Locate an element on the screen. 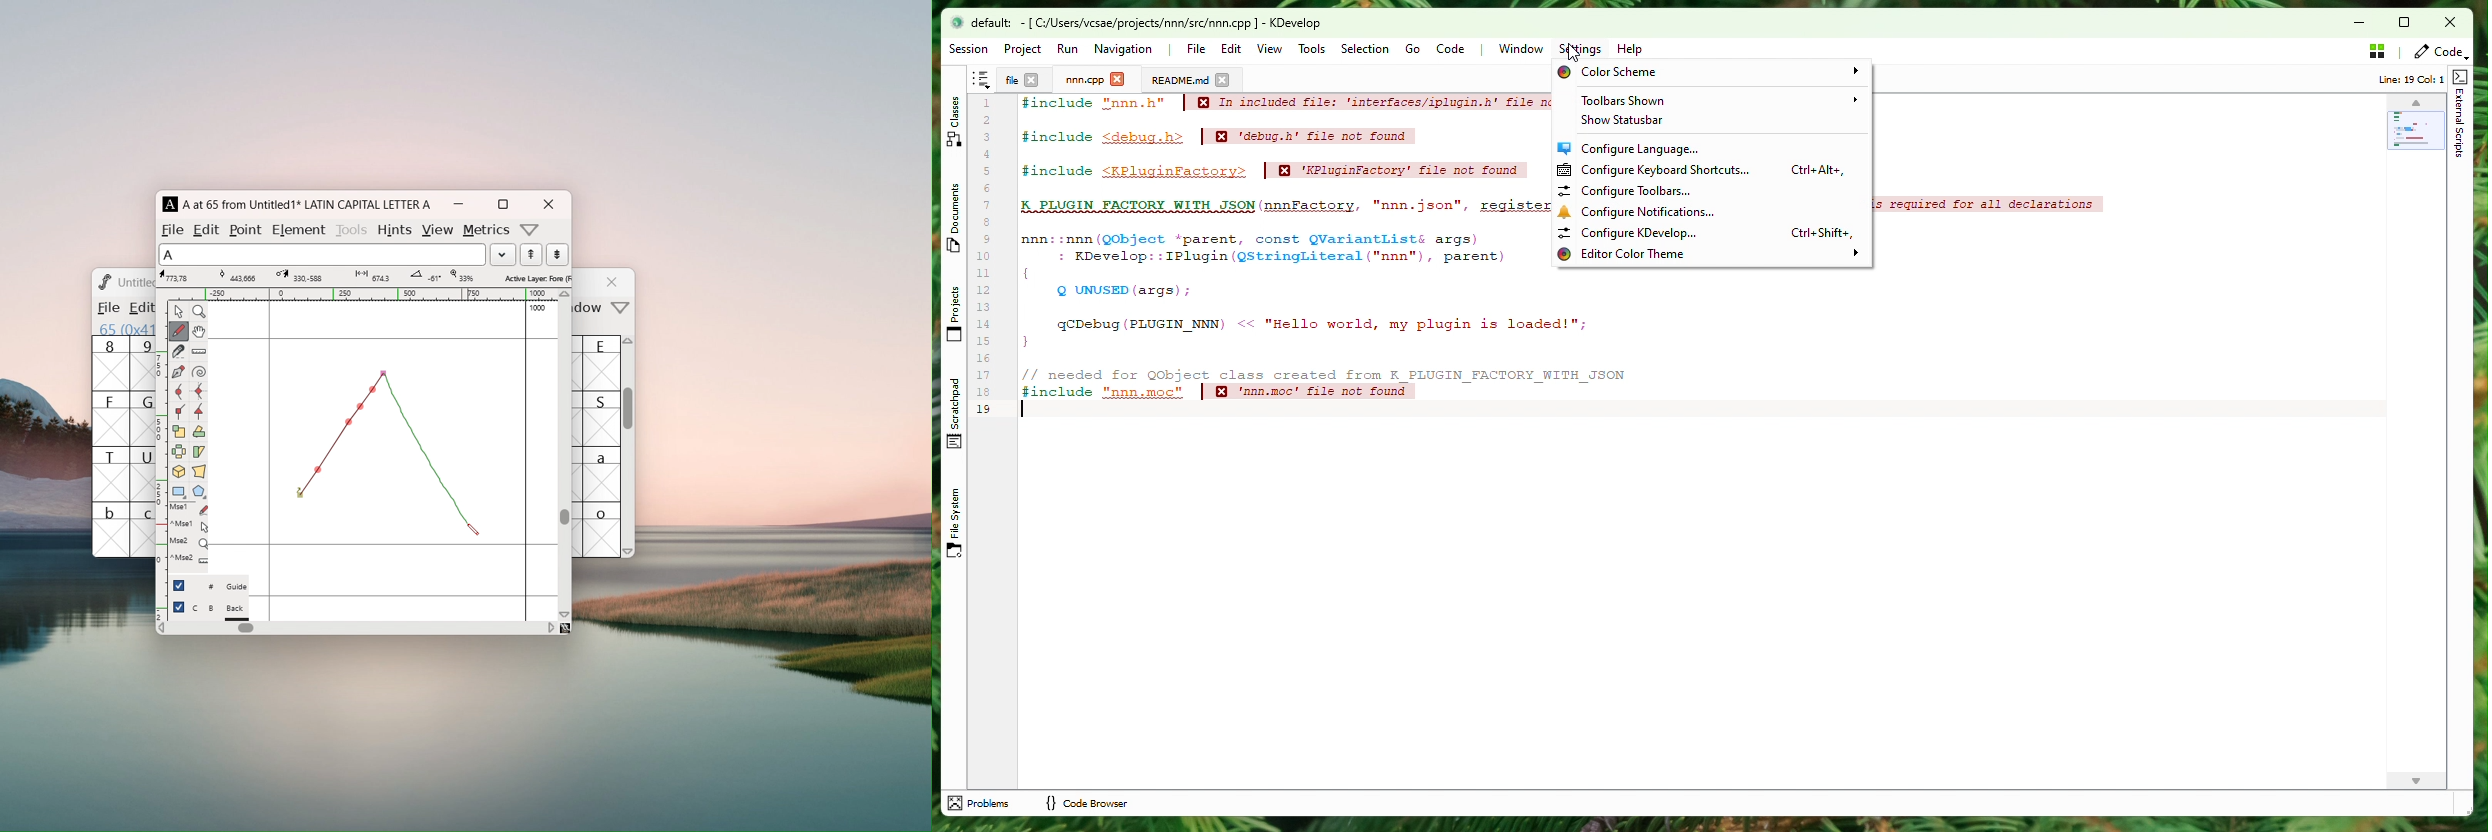  box is located at coordinates (2403, 24).